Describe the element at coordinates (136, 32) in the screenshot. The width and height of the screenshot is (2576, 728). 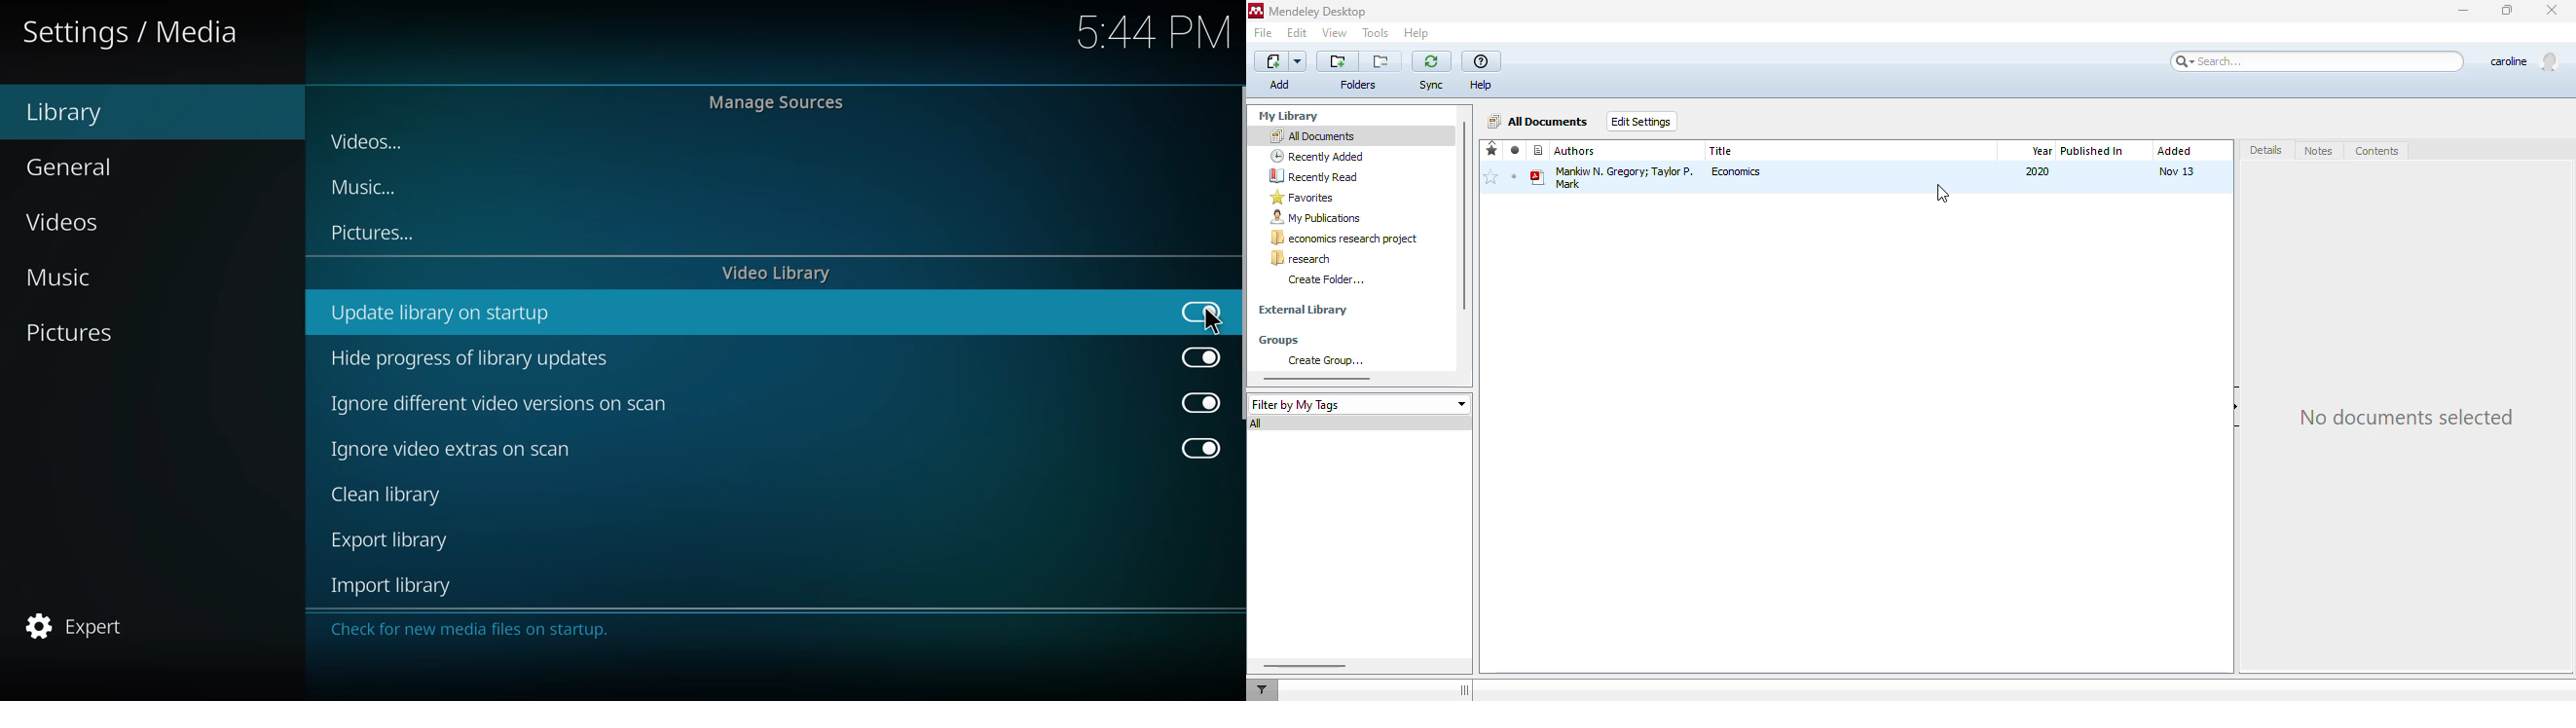
I see `settings media` at that location.